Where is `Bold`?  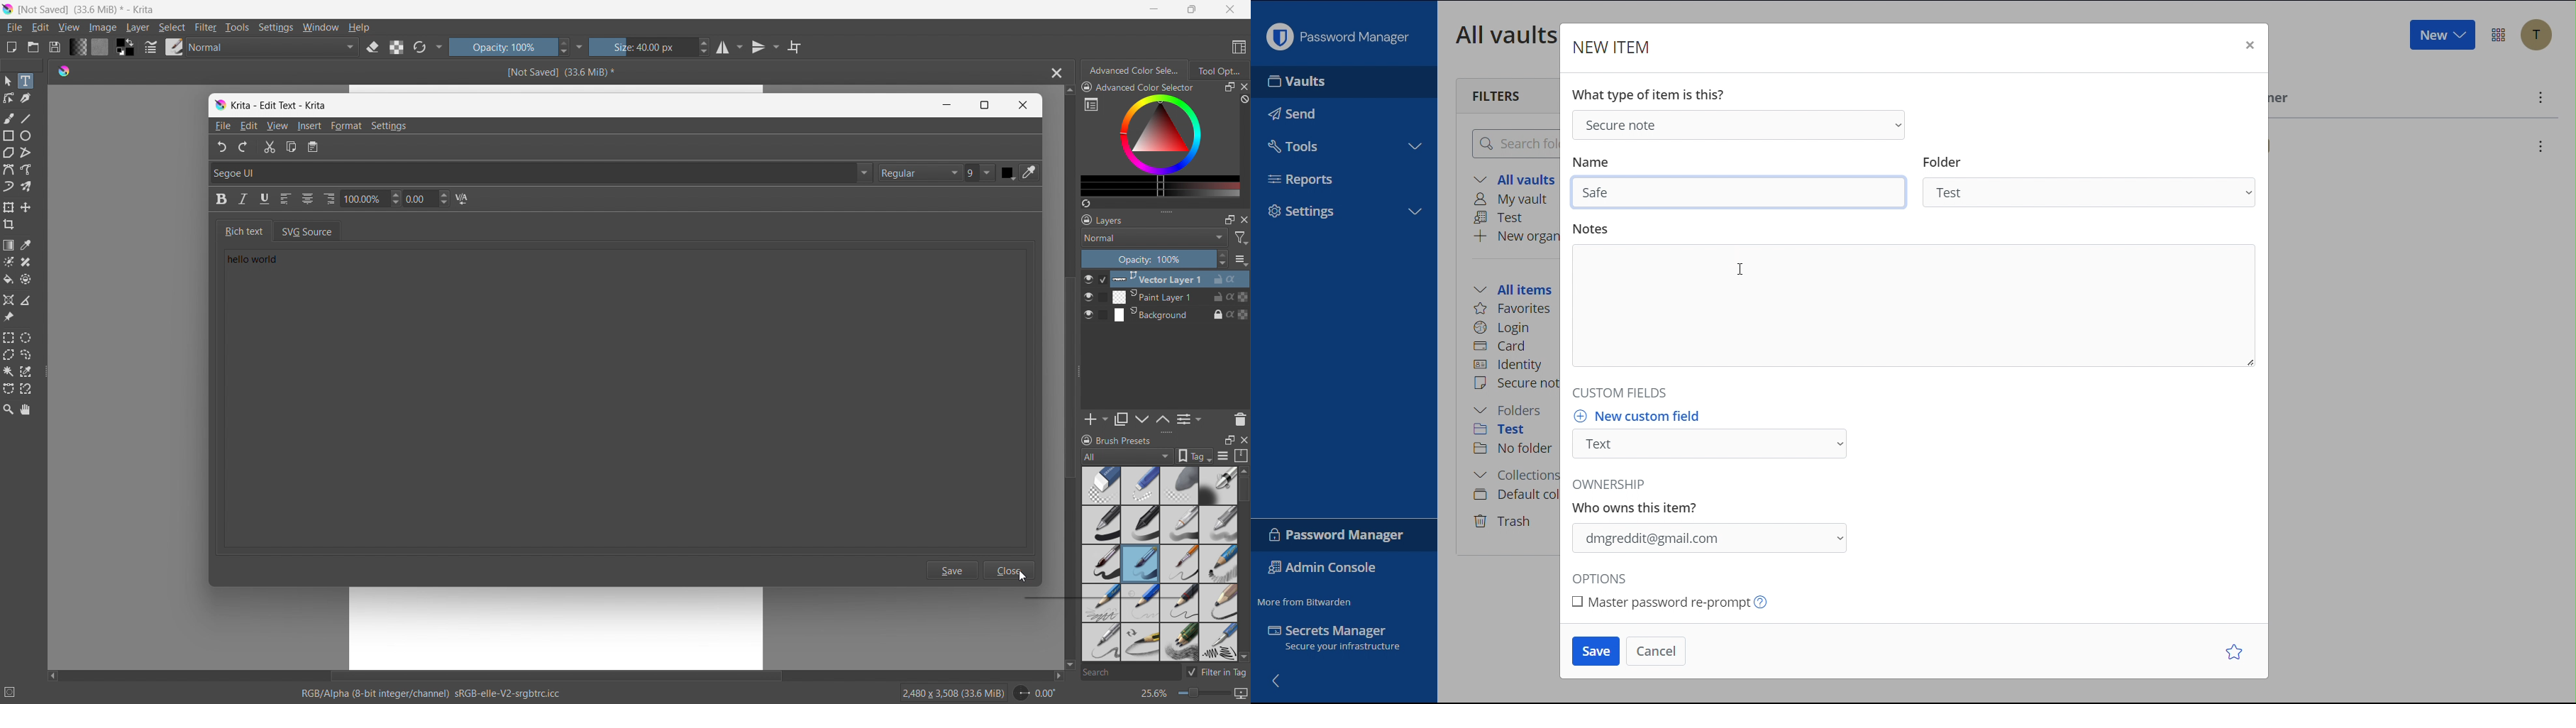
Bold is located at coordinates (217, 201).